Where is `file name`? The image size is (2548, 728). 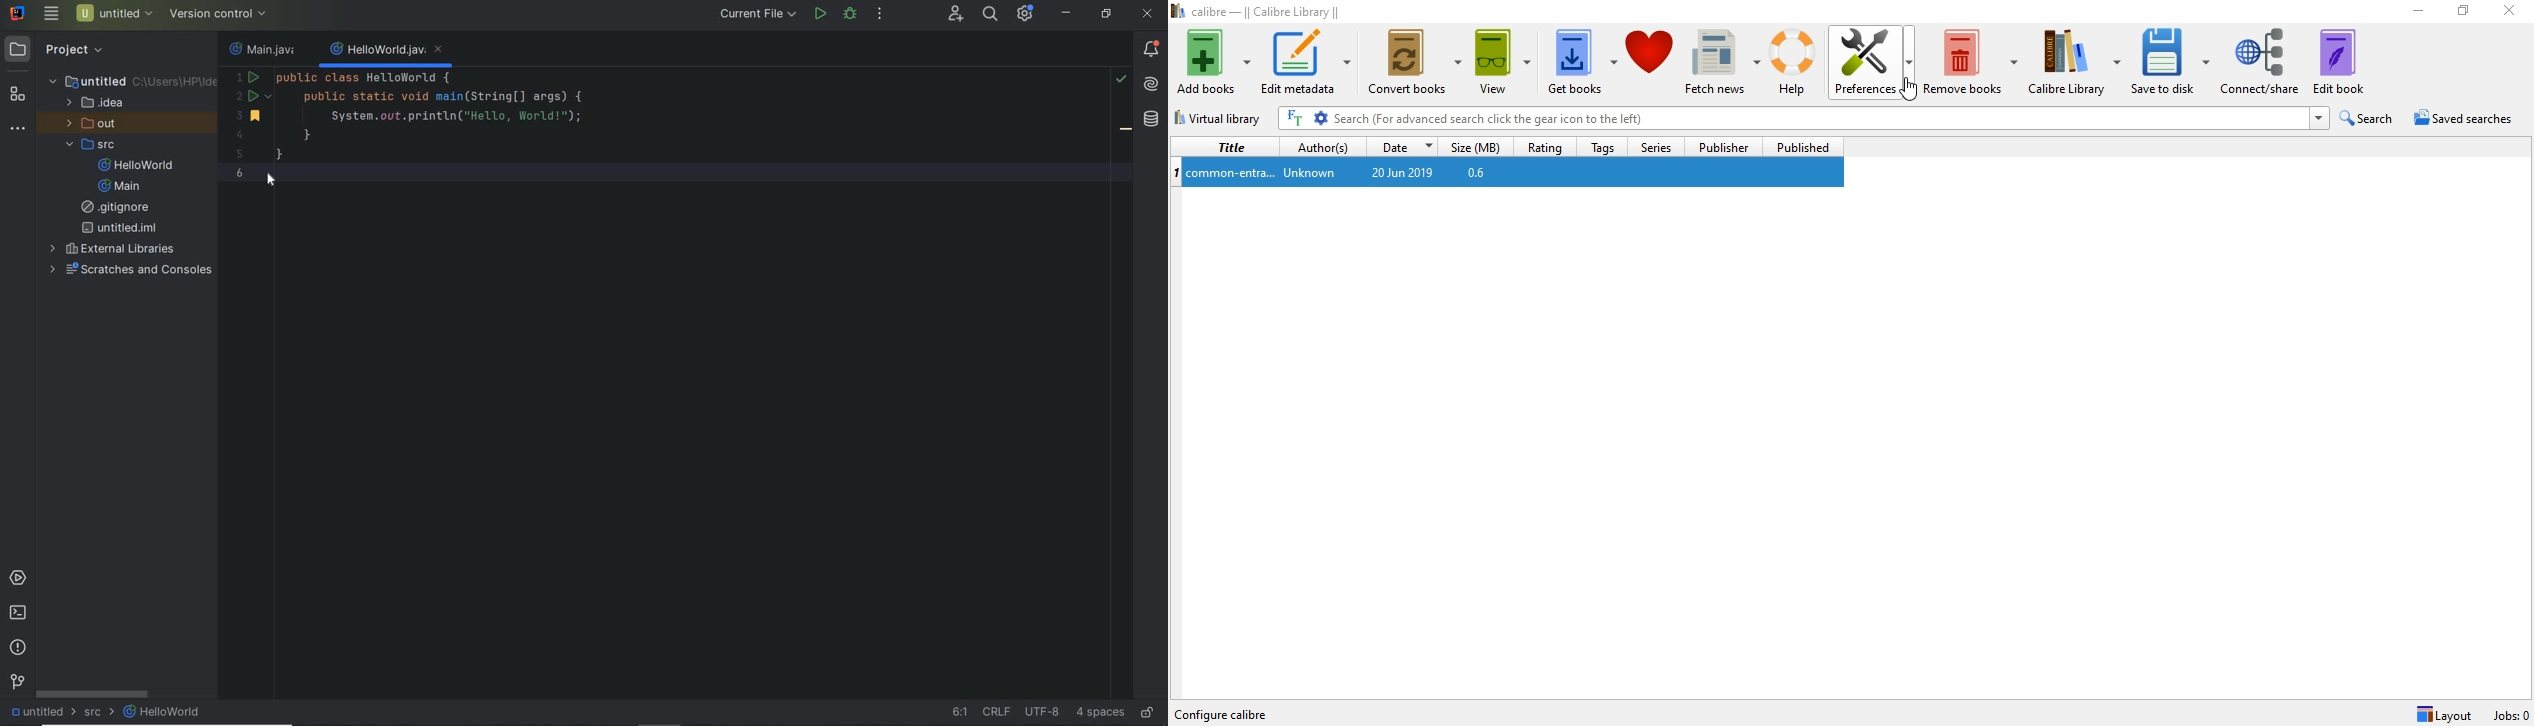 file name is located at coordinates (387, 51).